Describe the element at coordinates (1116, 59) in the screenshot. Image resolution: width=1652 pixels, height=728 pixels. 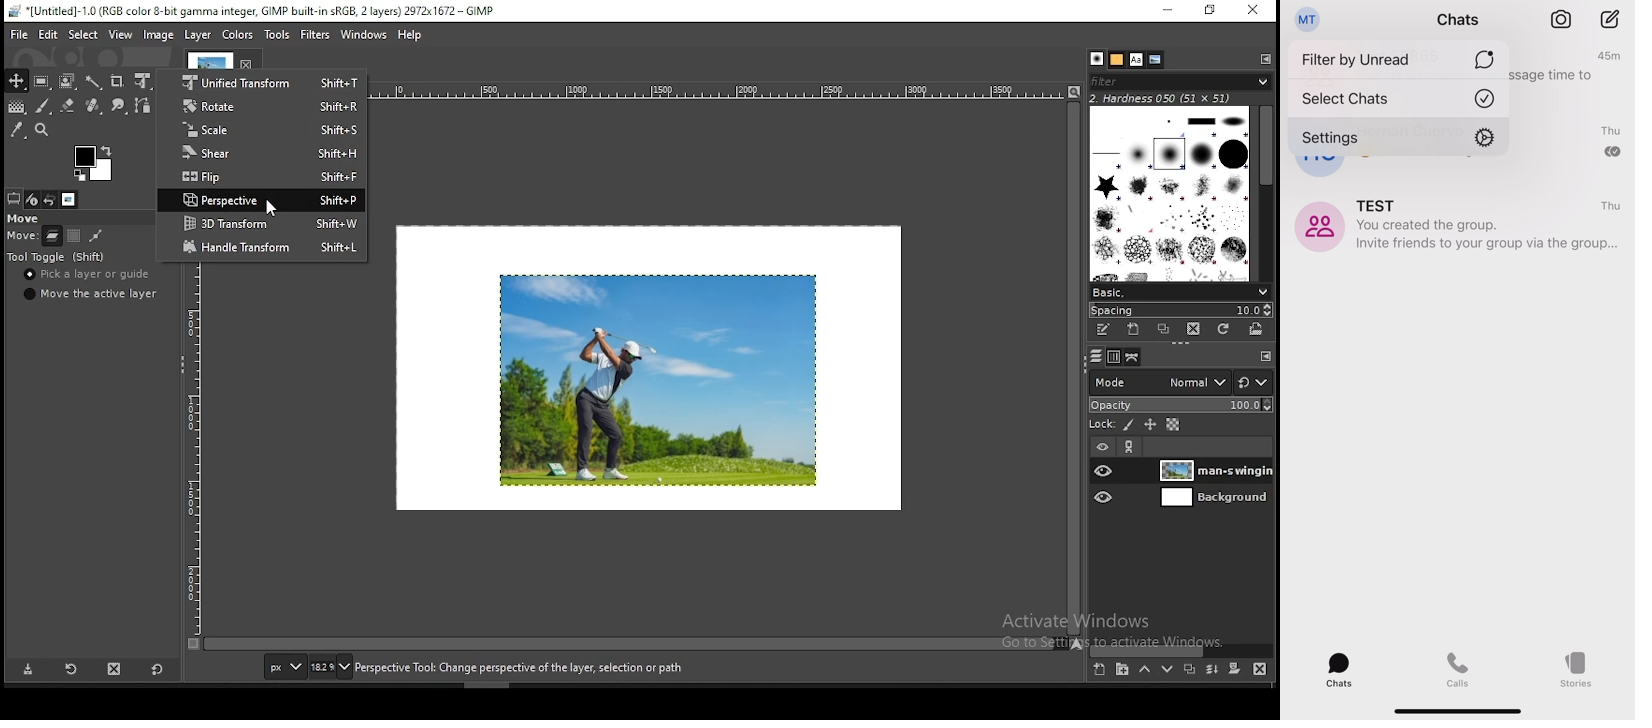
I see `patterns` at that location.